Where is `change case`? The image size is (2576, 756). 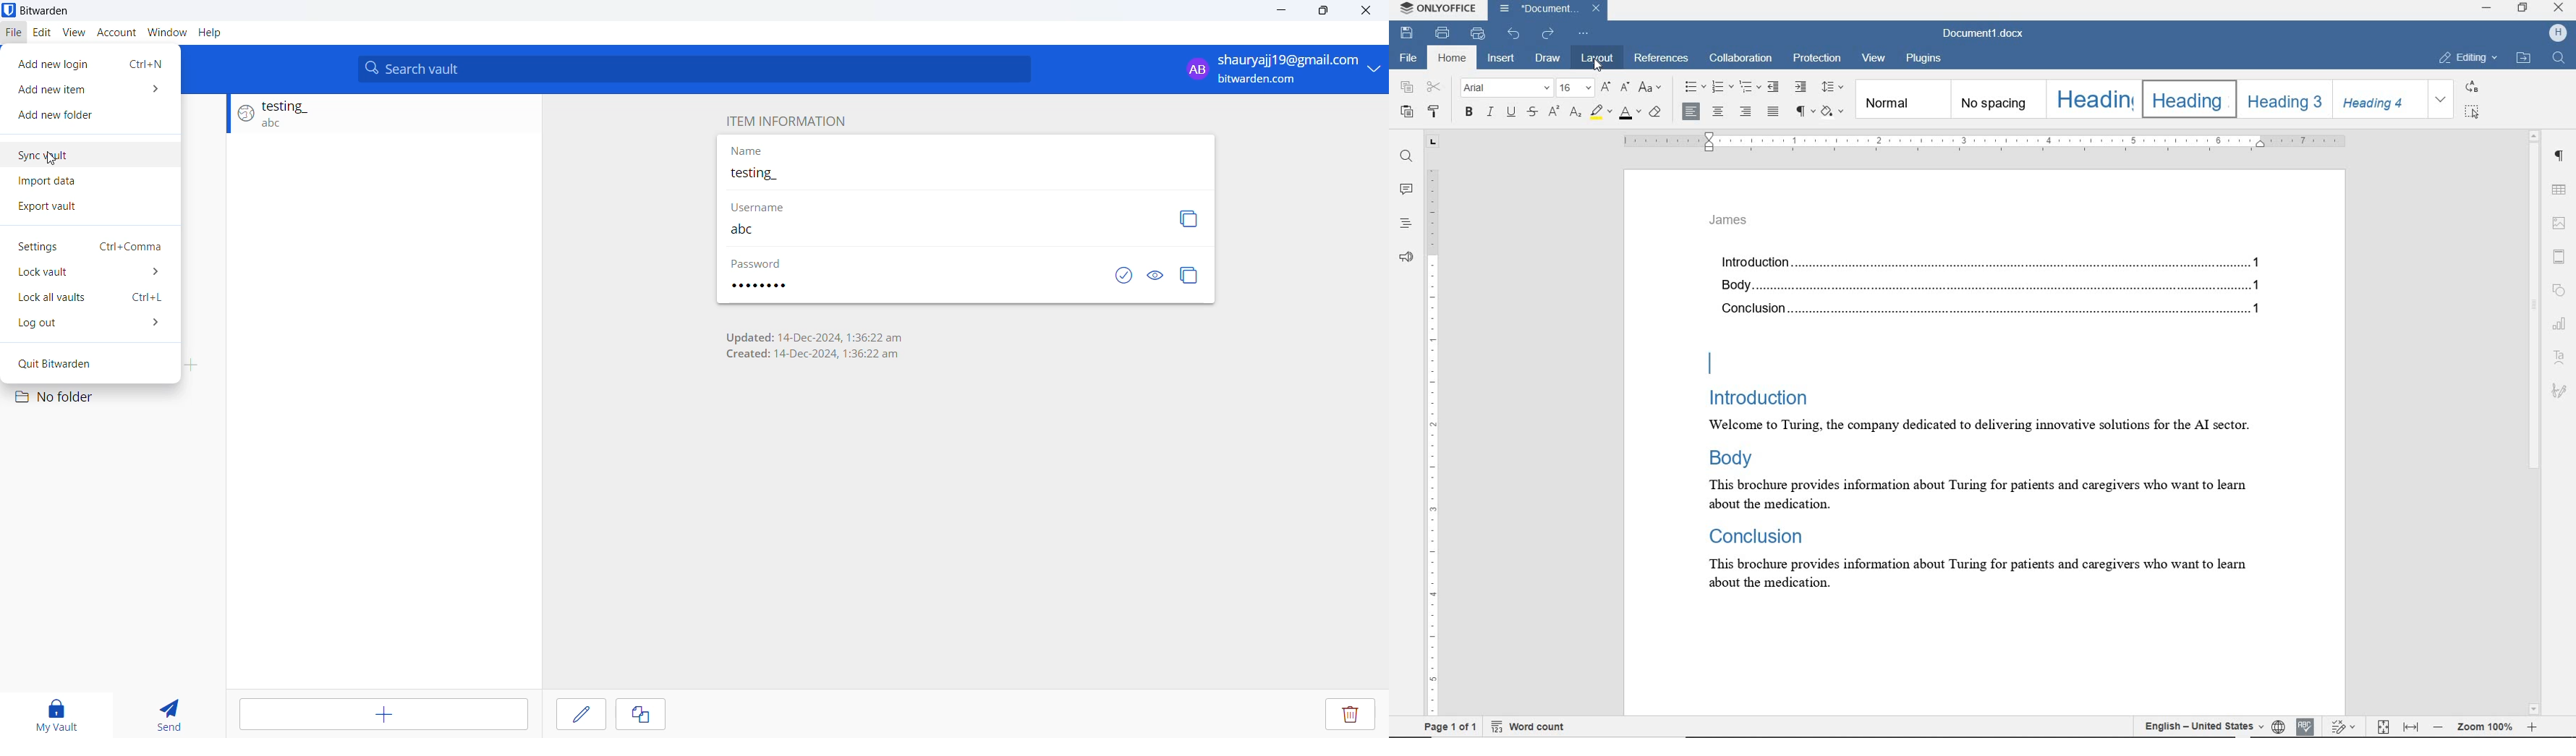 change case is located at coordinates (1650, 88).